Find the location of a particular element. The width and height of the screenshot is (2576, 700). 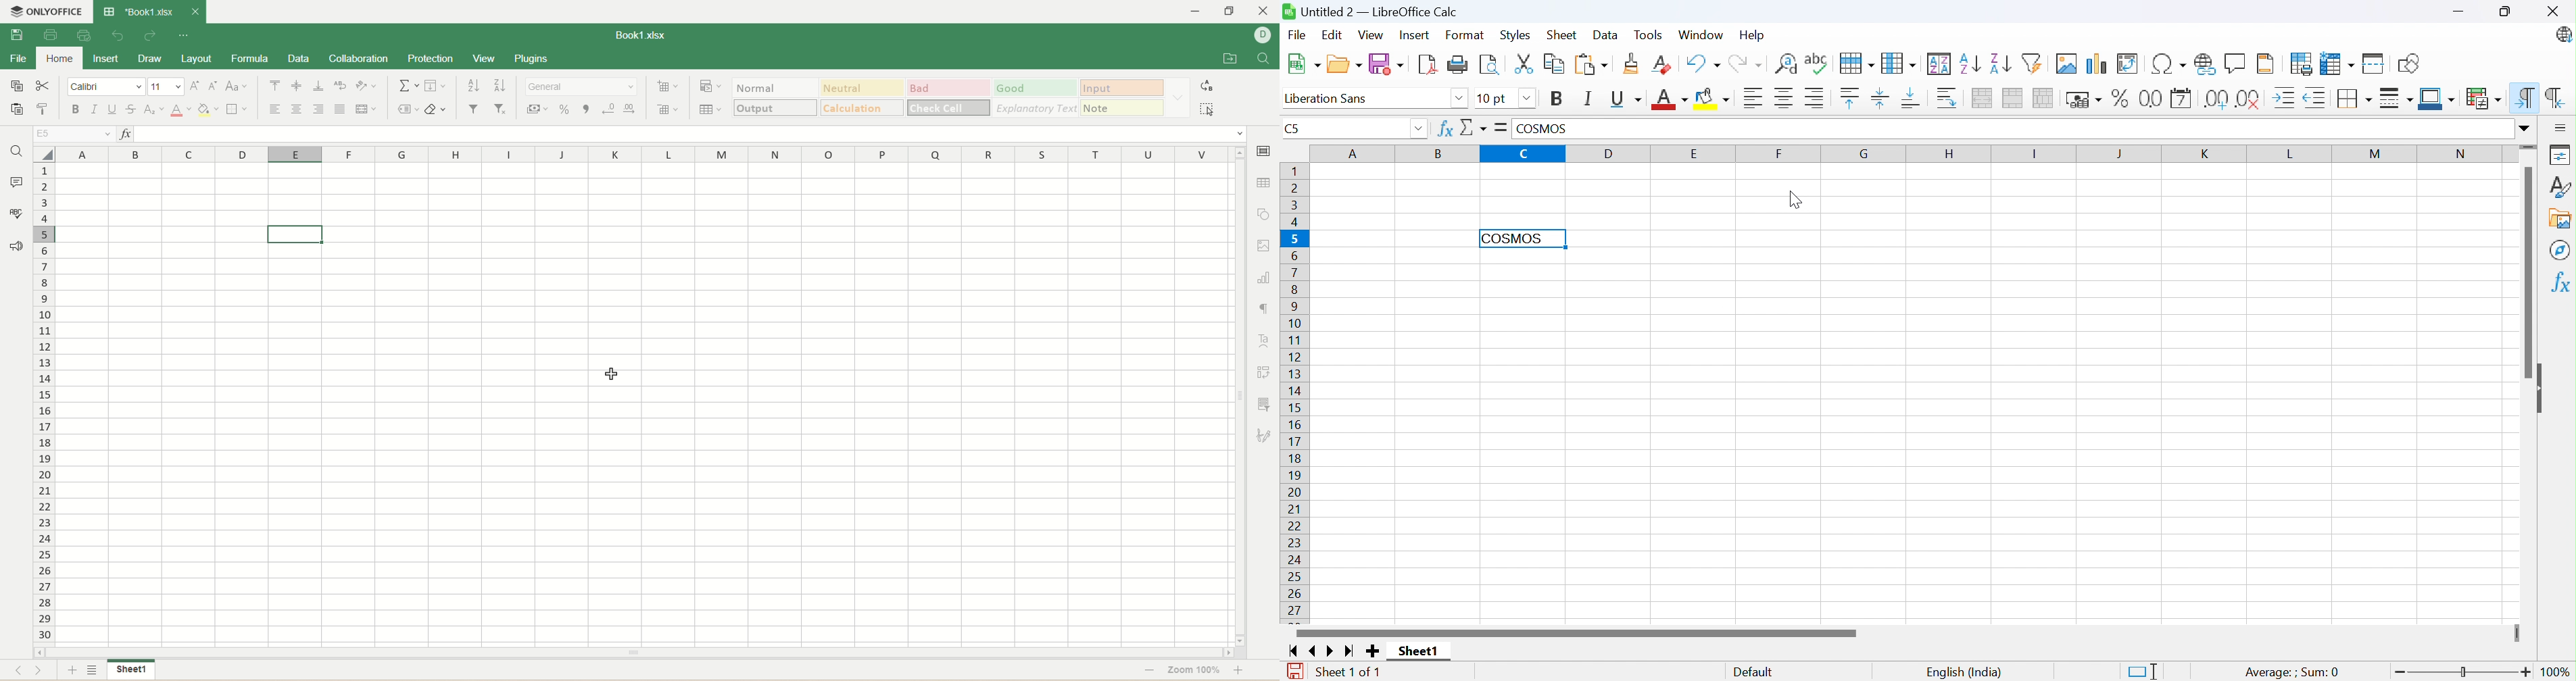

input is located at coordinates (1122, 87).